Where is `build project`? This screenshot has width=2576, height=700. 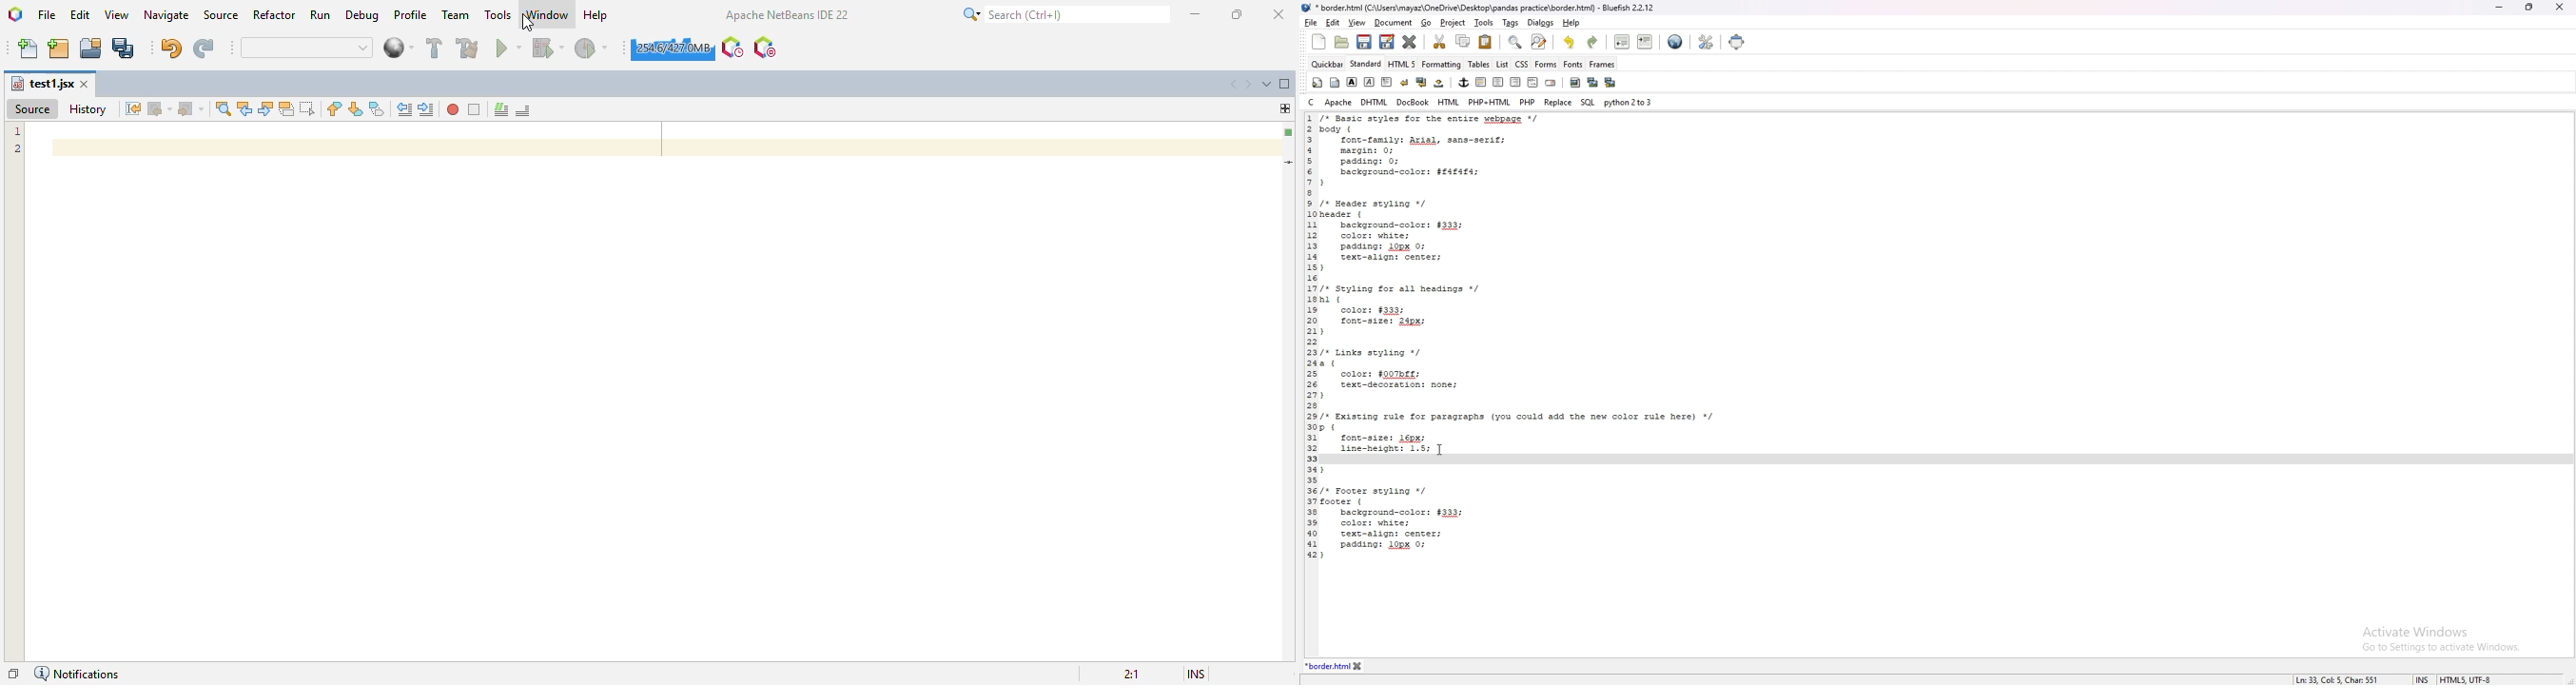
build project is located at coordinates (435, 48).